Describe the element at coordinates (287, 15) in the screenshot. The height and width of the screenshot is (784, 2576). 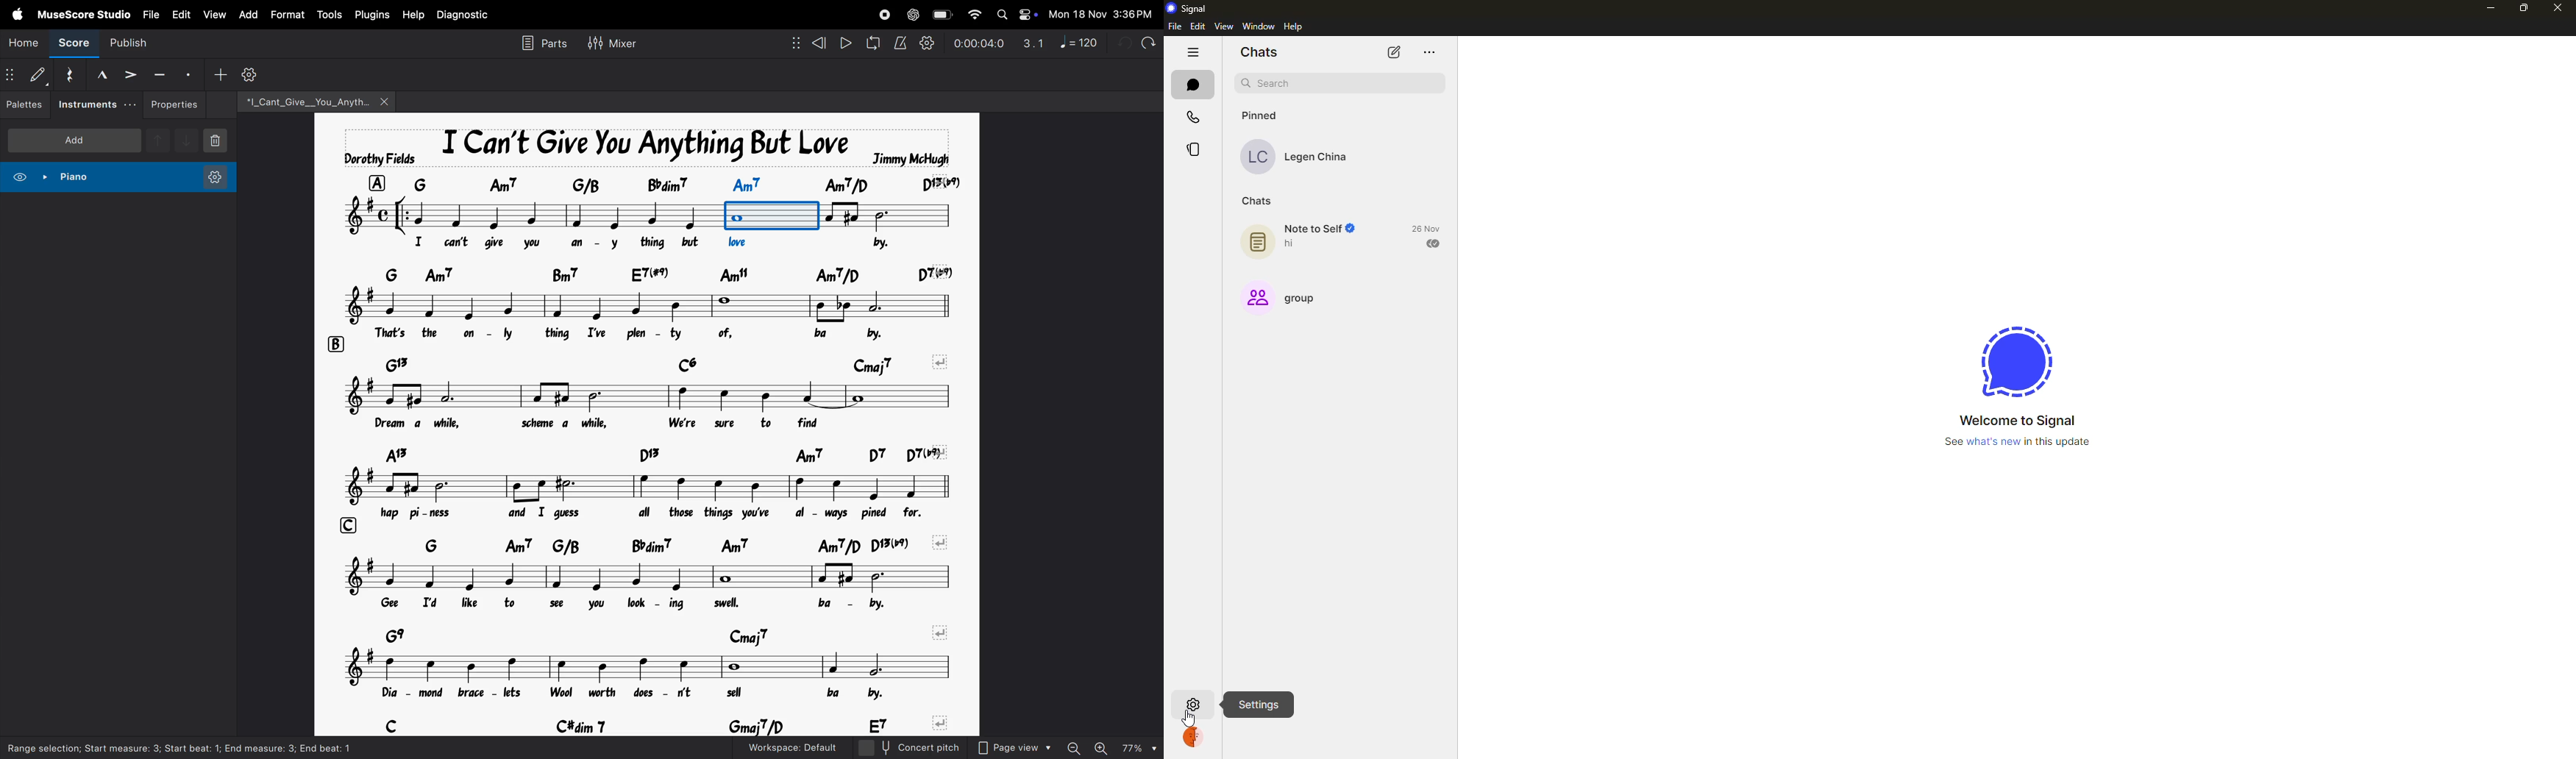
I see `format` at that location.